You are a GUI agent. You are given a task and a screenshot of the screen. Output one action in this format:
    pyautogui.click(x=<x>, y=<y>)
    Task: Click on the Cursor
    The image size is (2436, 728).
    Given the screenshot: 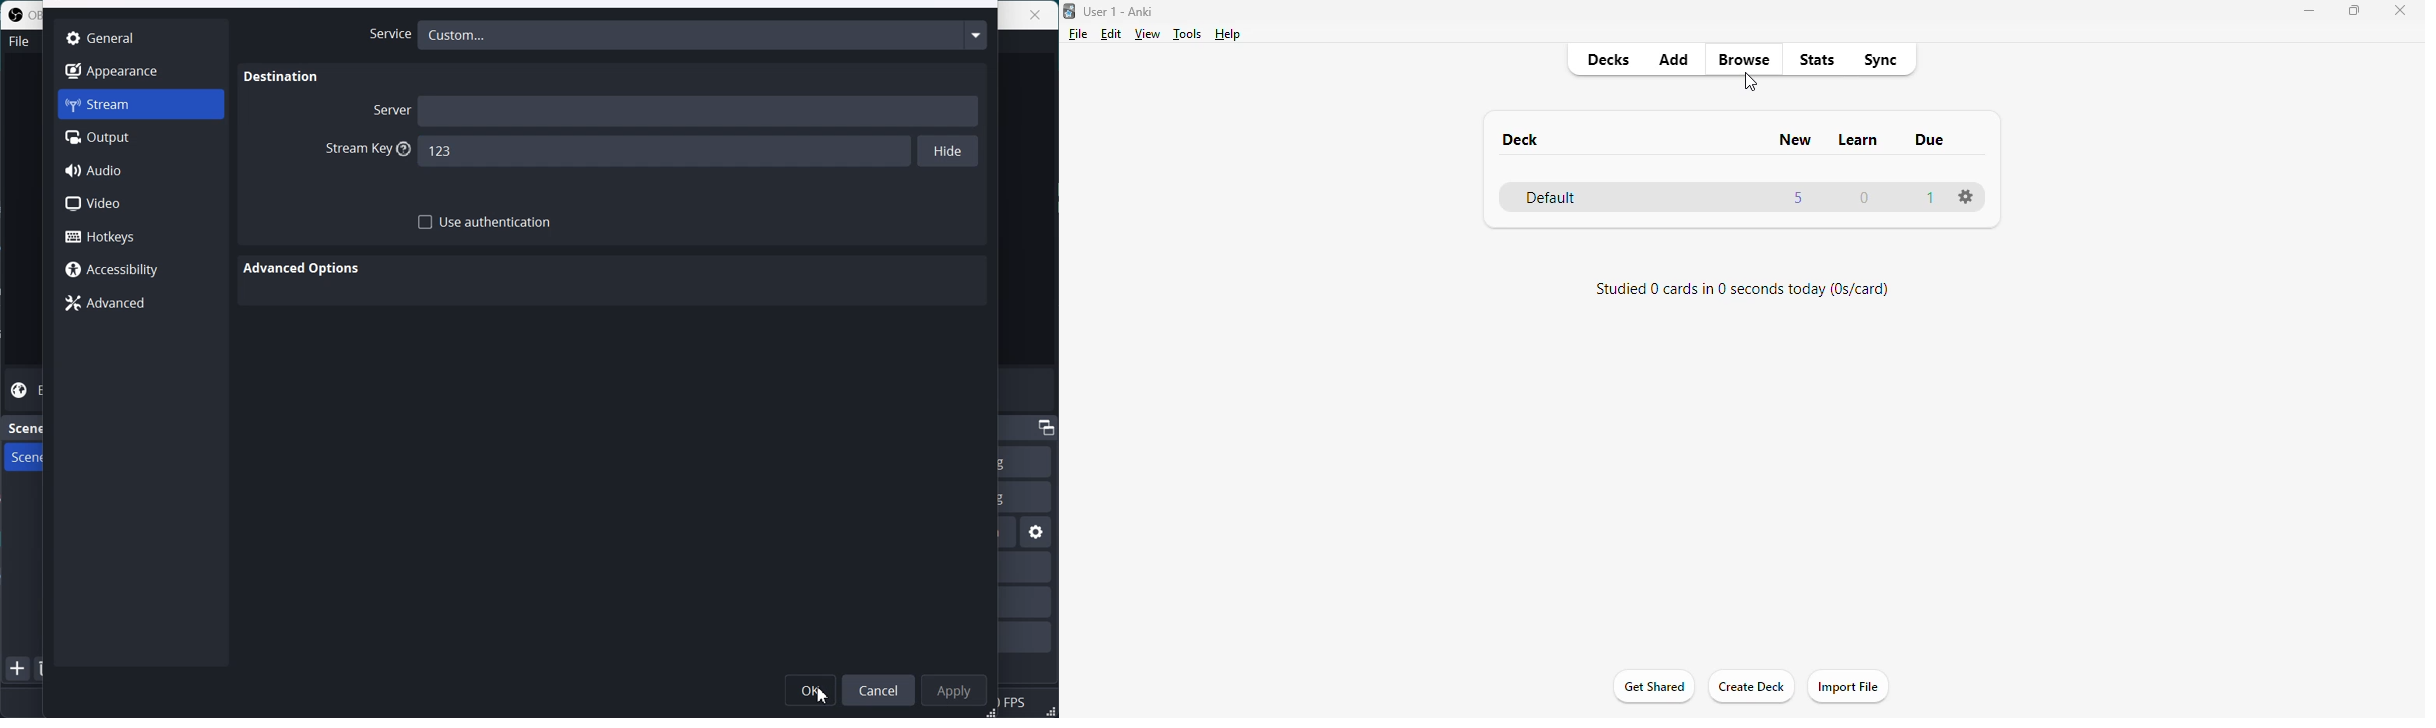 What is the action you would take?
    pyautogui.click(x=823, y=696)
    